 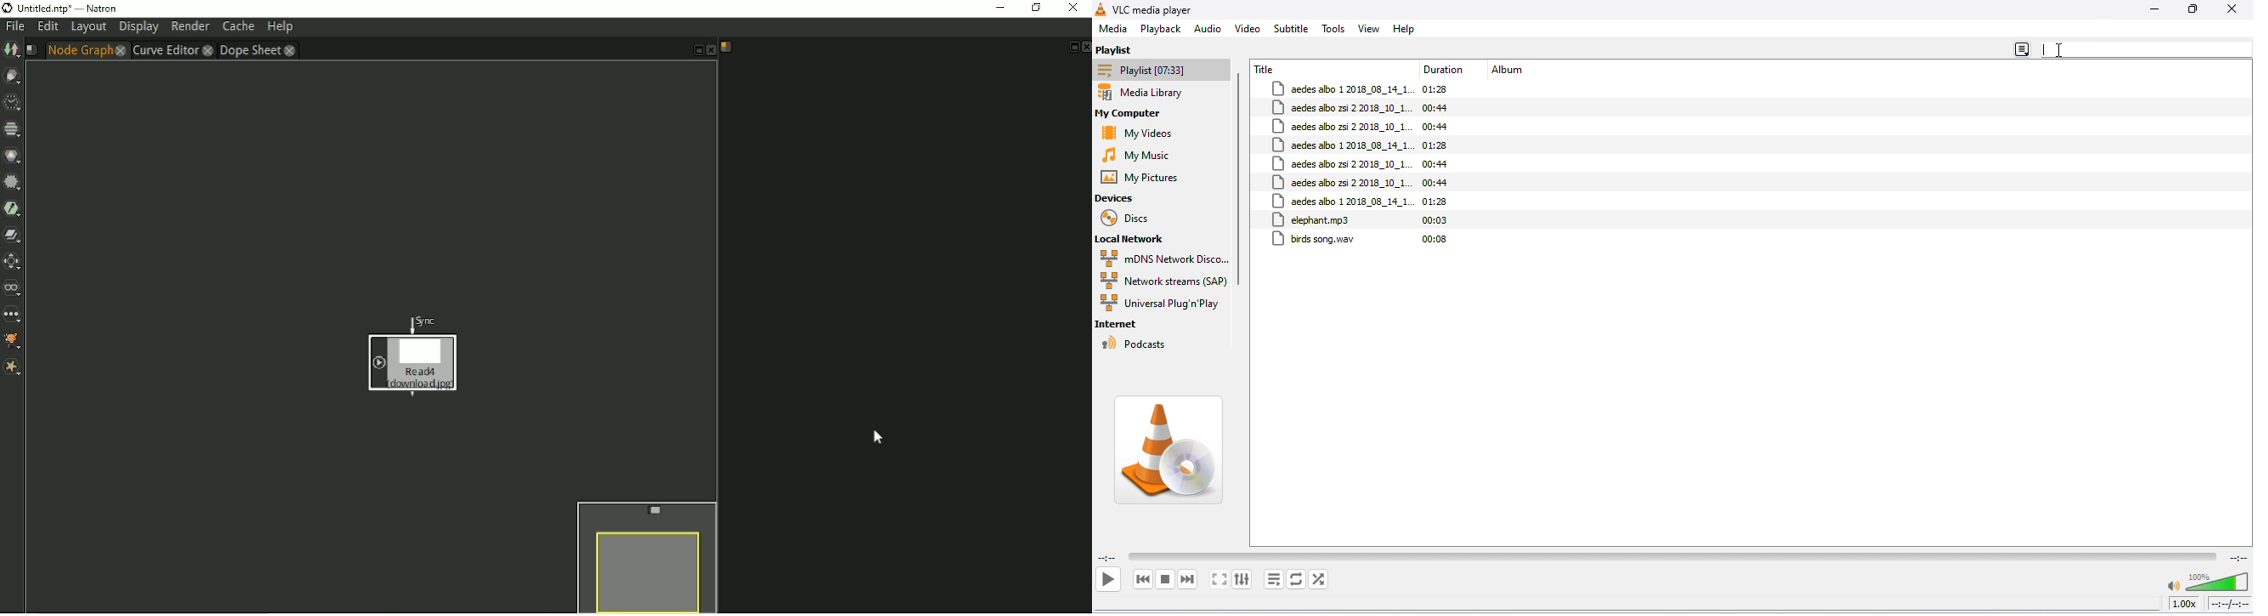 What do you see at coordinates (1436, 107) in the screenshot?
I see `00:44` at bounding box center [1436, 107].